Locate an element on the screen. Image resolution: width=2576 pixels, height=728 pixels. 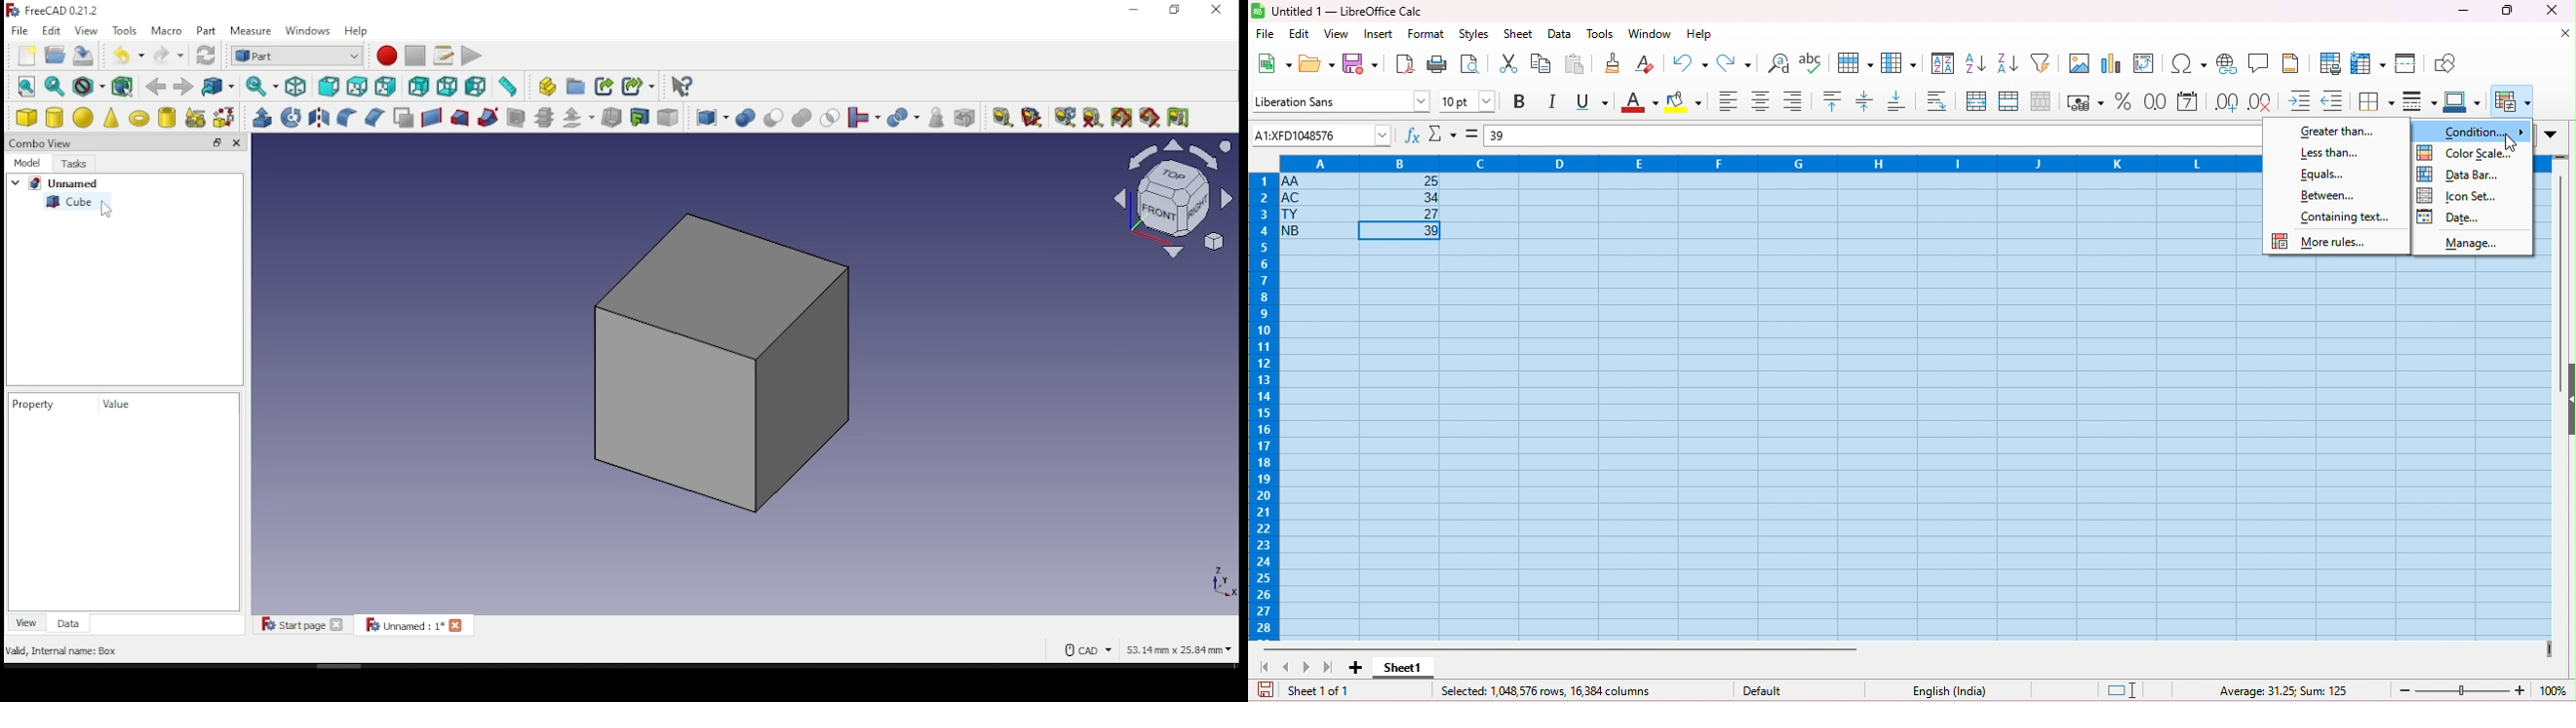
insert image is located at coordinates (2079, 63).